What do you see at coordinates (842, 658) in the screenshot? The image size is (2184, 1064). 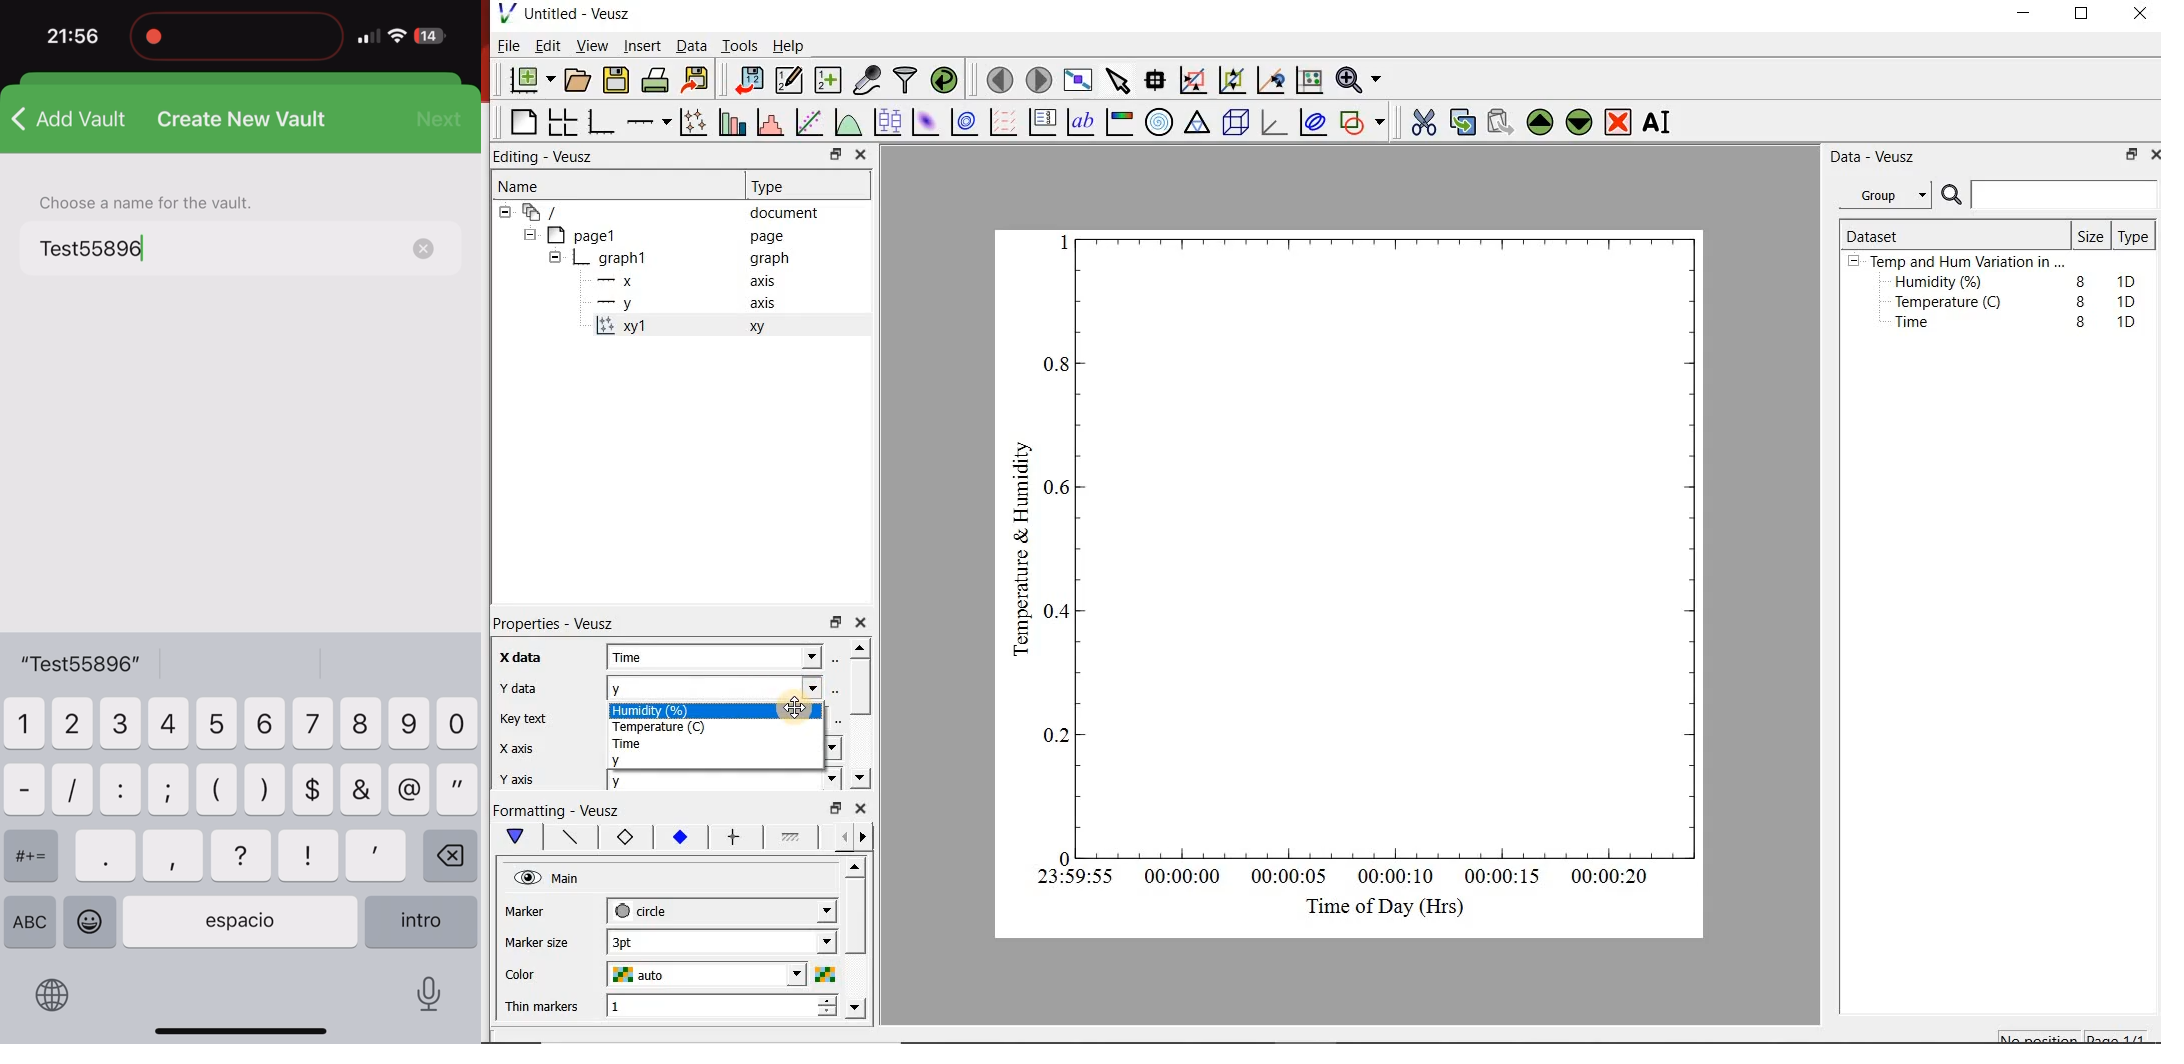 I see `Select using dataset browser` at bounding box center [842, 658].